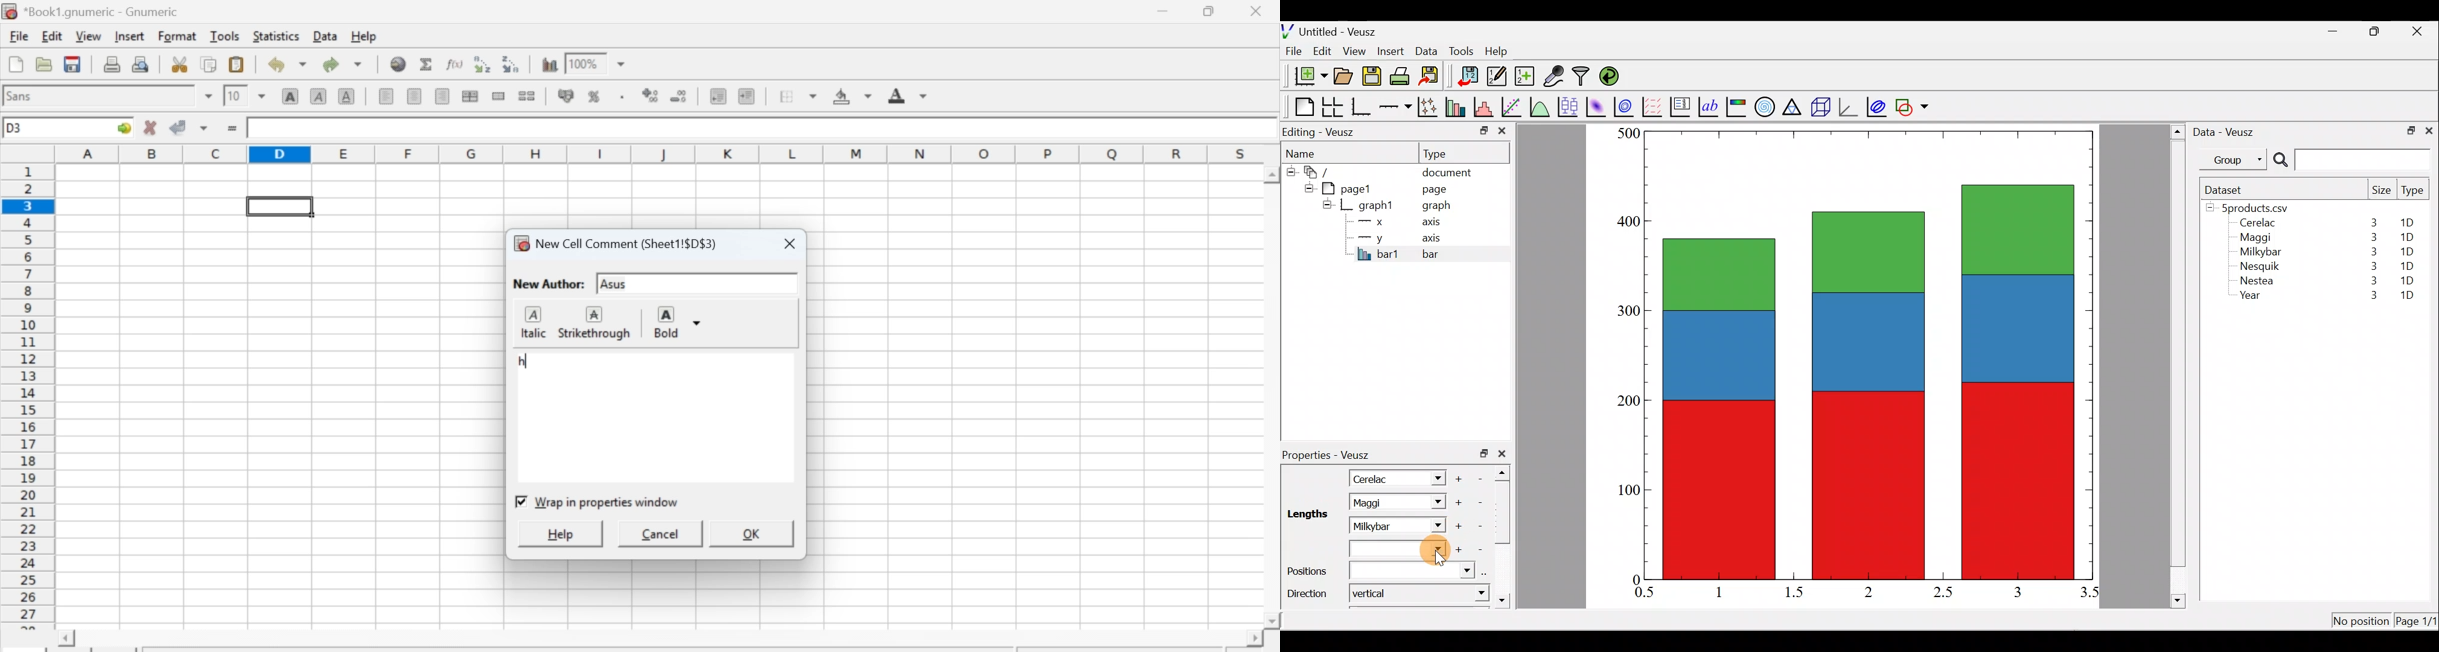 This screenshot has height=672, width=2464. What do you see at coordinates (1487, 107) in the screenshot?
I see `Histogram of a dataset` at bounding box center [1487, 107].